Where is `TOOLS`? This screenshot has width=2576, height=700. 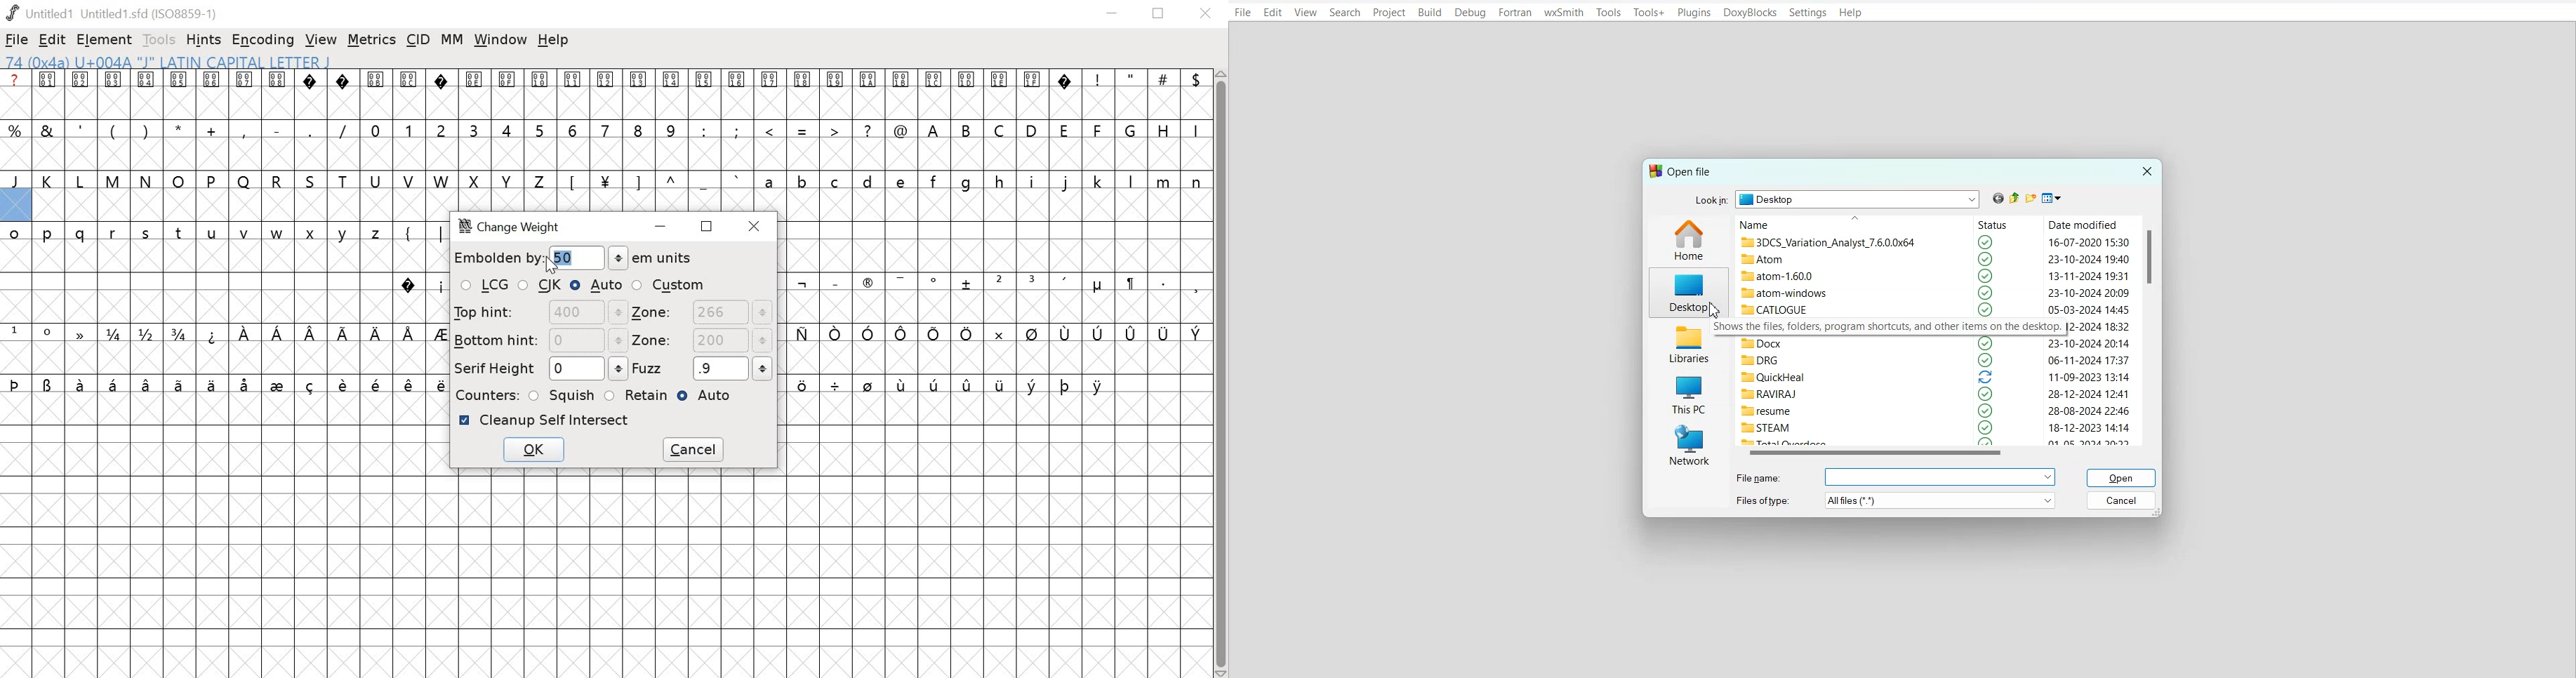
TOOLS is located at coordinates (161, 40).